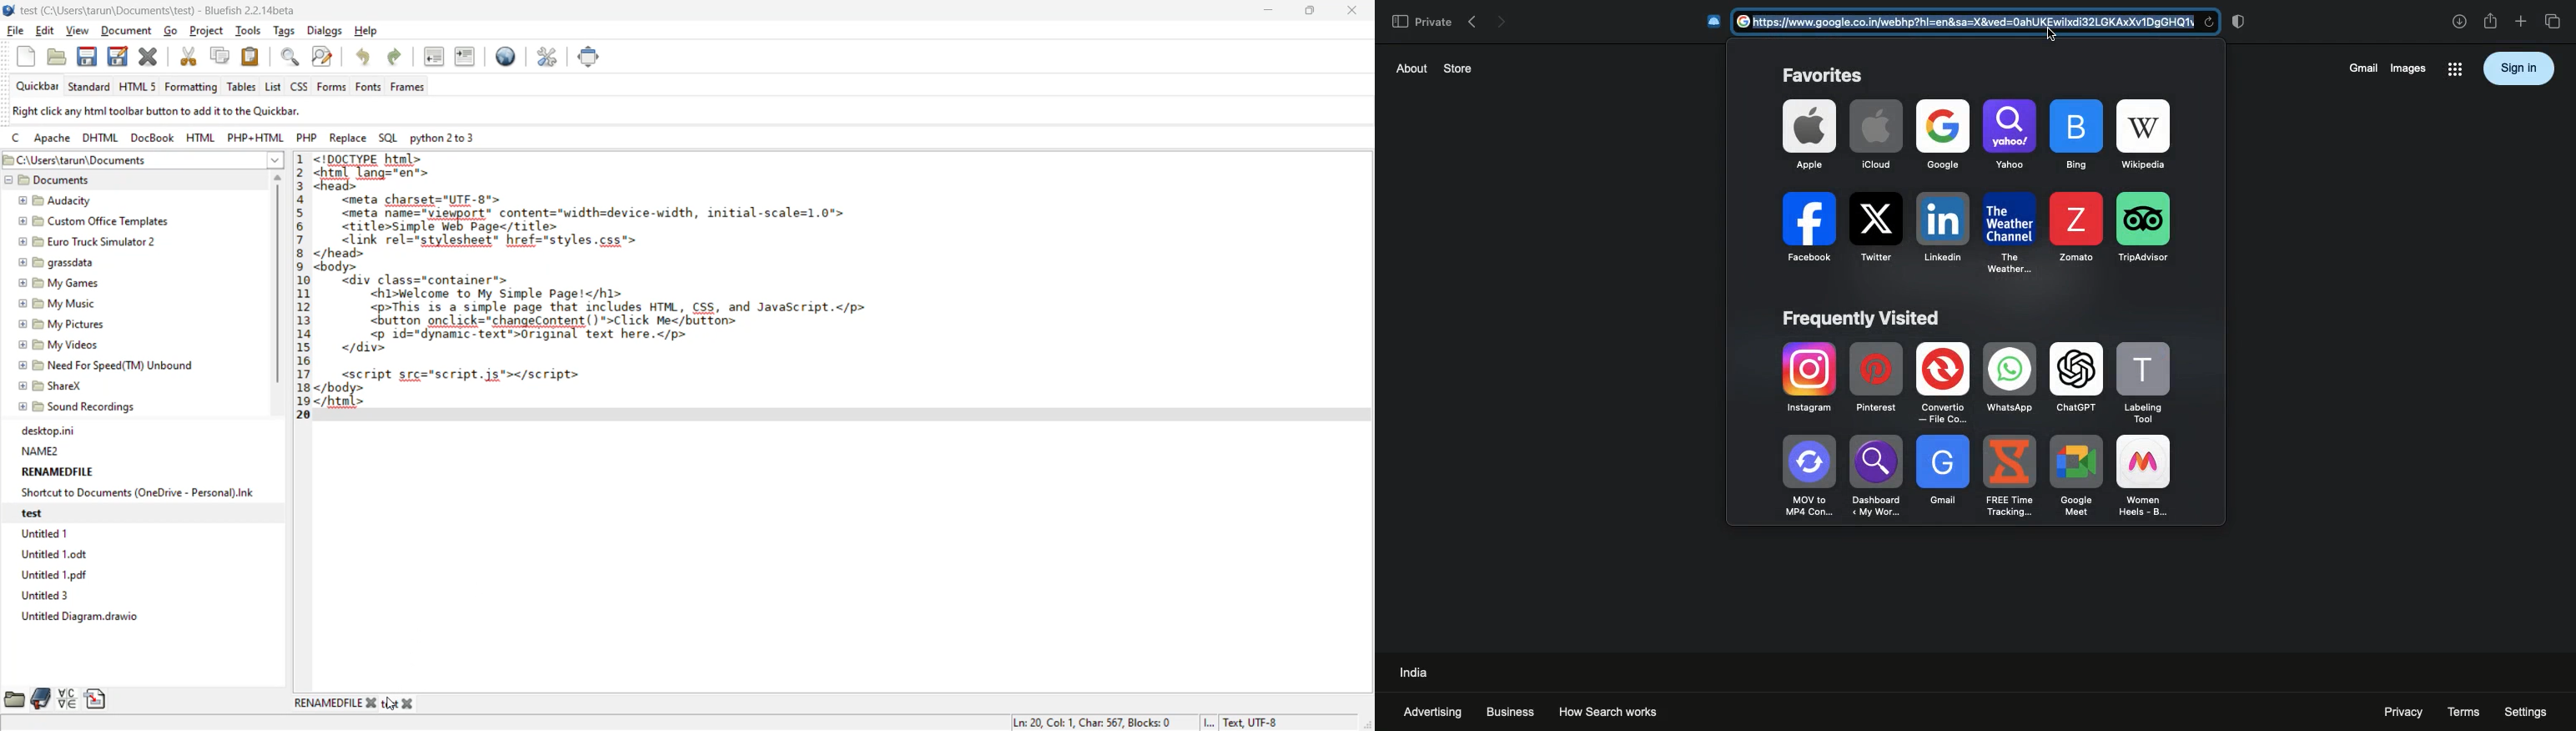 The width and height of the screenshot is (2576, 756). Describe the element at coordinates (390, 703) in the screenshot. I see `test` at that location.